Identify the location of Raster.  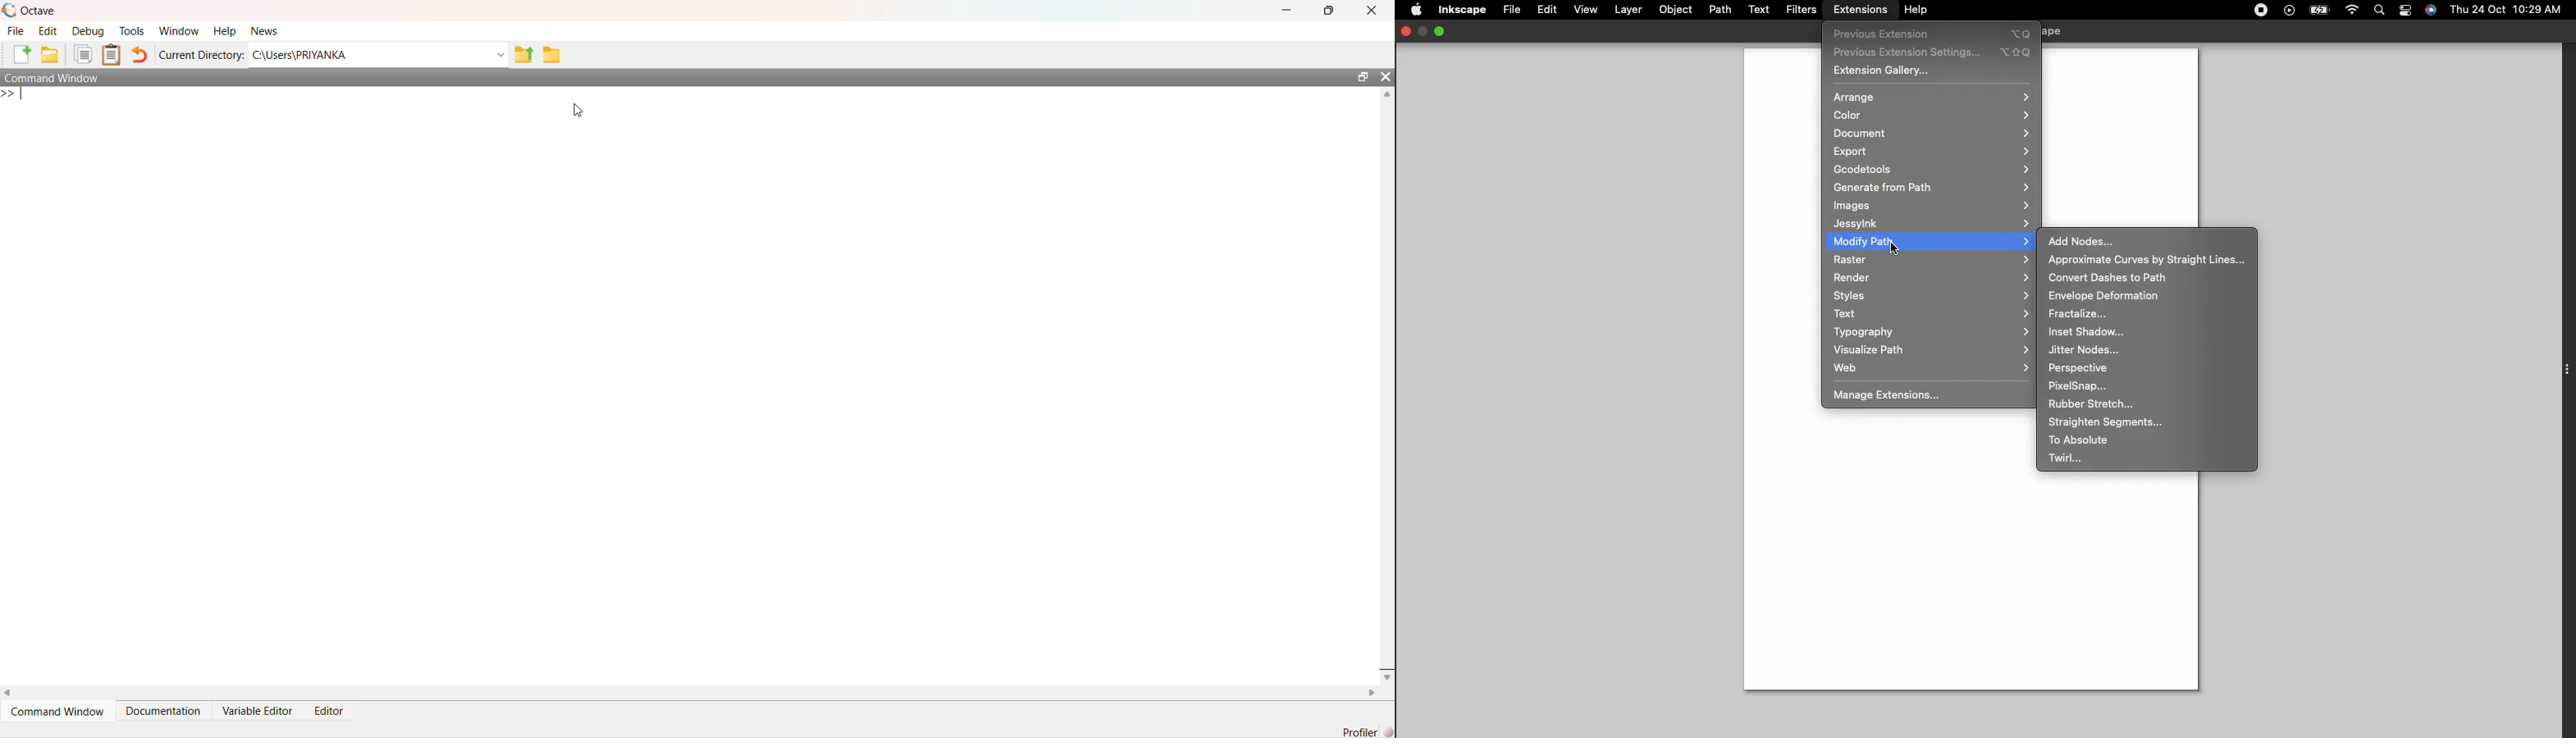
(1930, 261).